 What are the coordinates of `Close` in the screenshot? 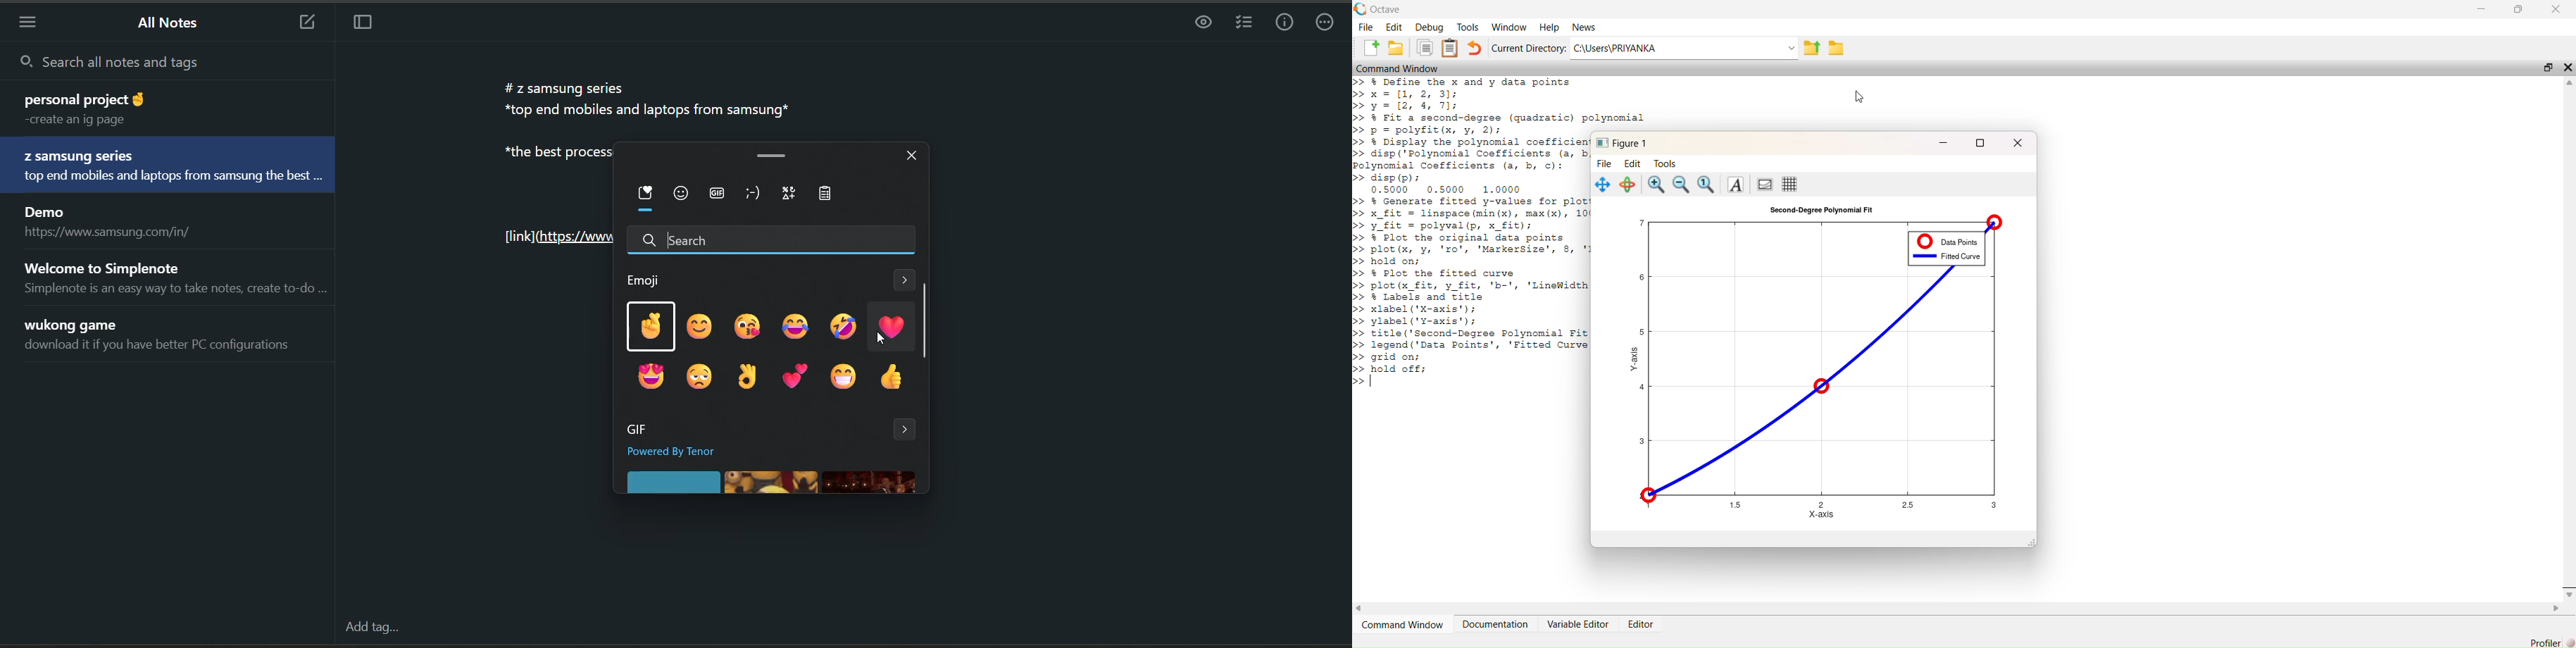 It's located at (2569, 589).